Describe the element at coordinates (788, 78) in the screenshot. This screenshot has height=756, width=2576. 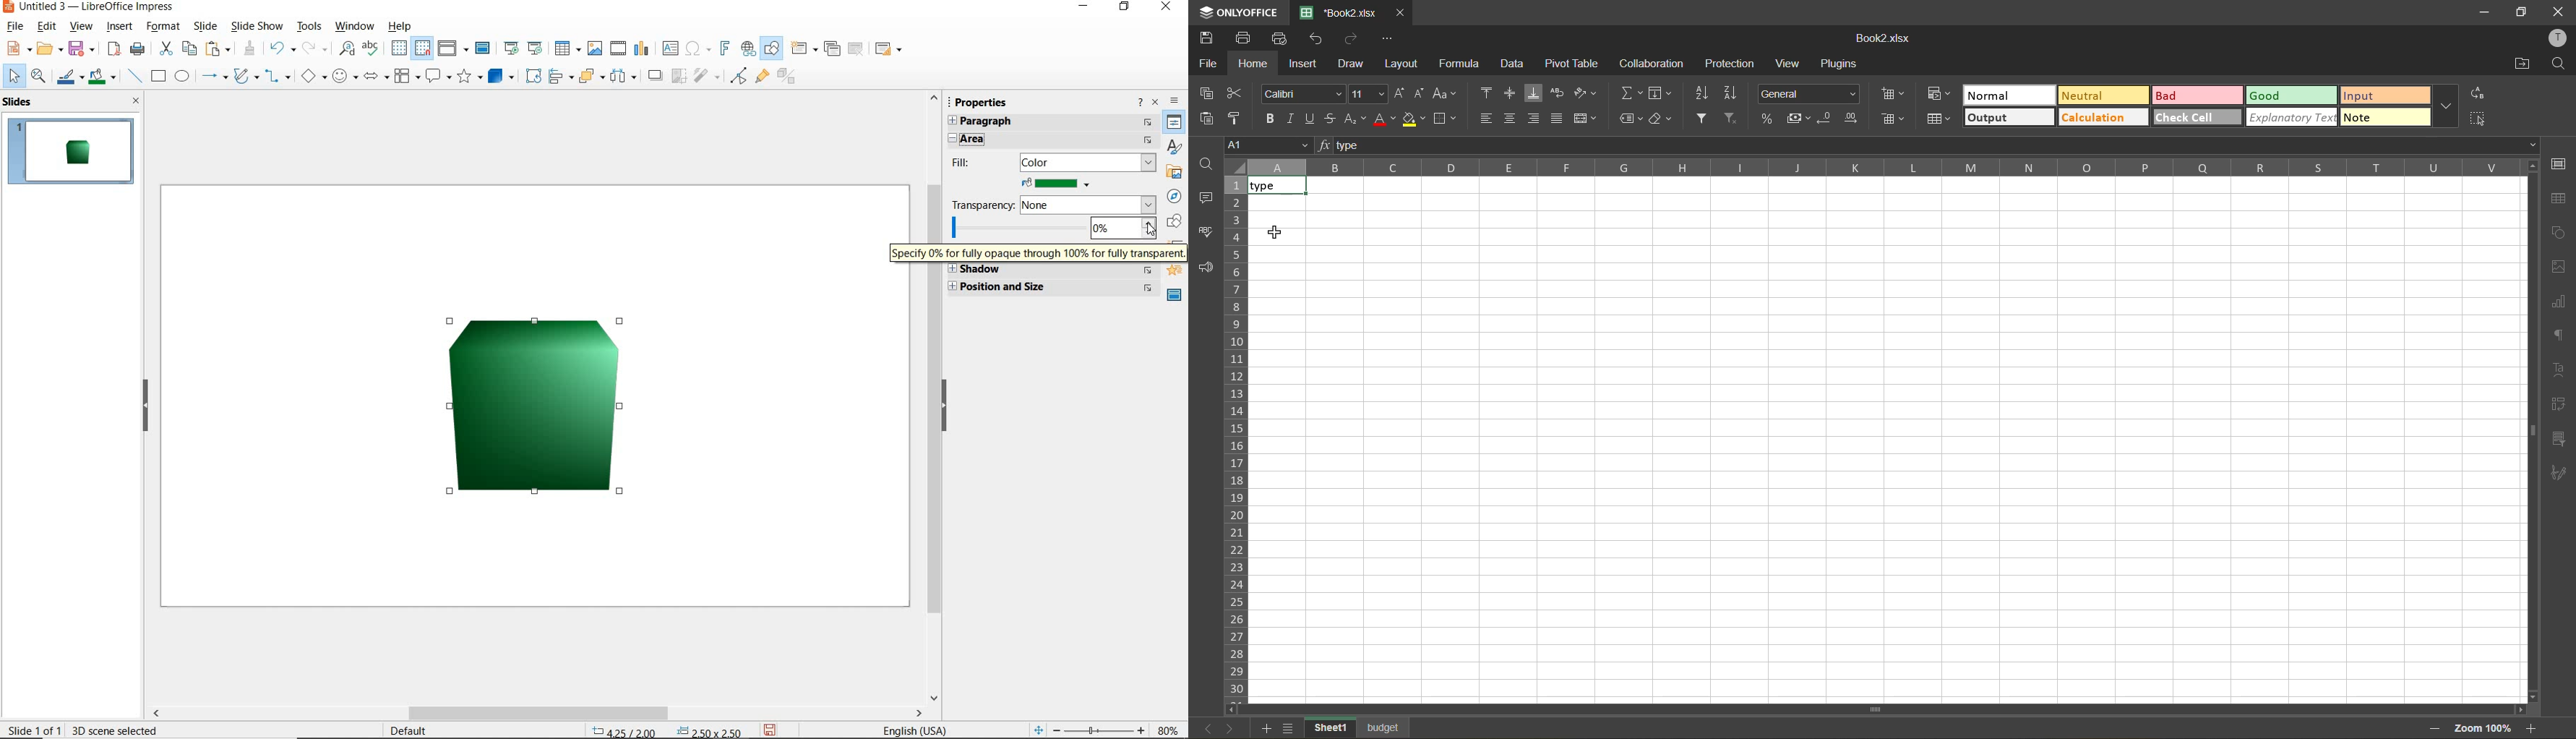
I see `TOGGLE EXTRUSION` at that location.